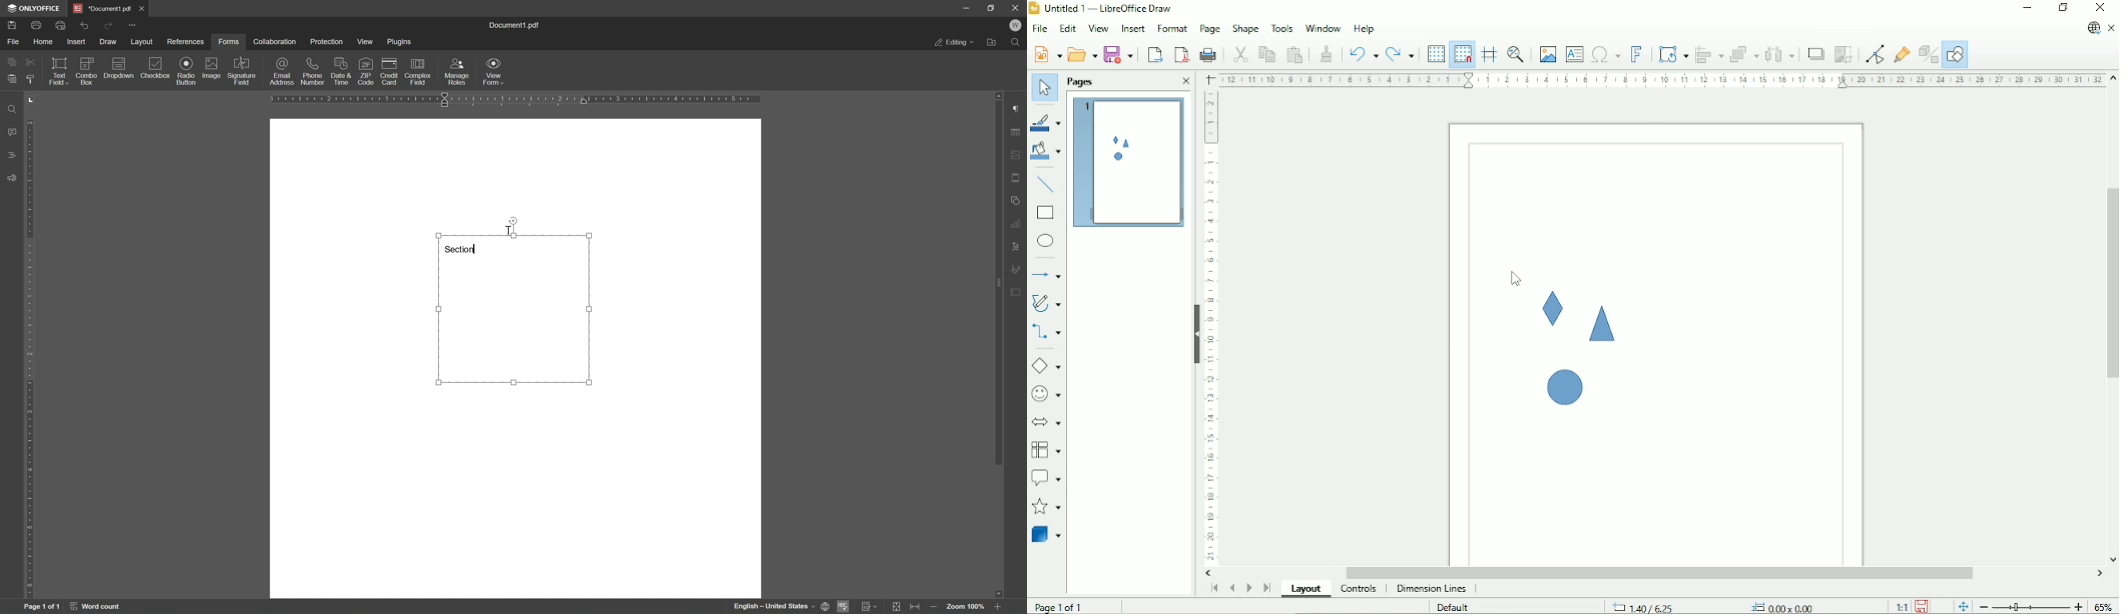 The height and width of the screenshot is (616, 2128). Describe the element at coordinates (1046, 152) in the screenshot. I see `Fill color` at that location.